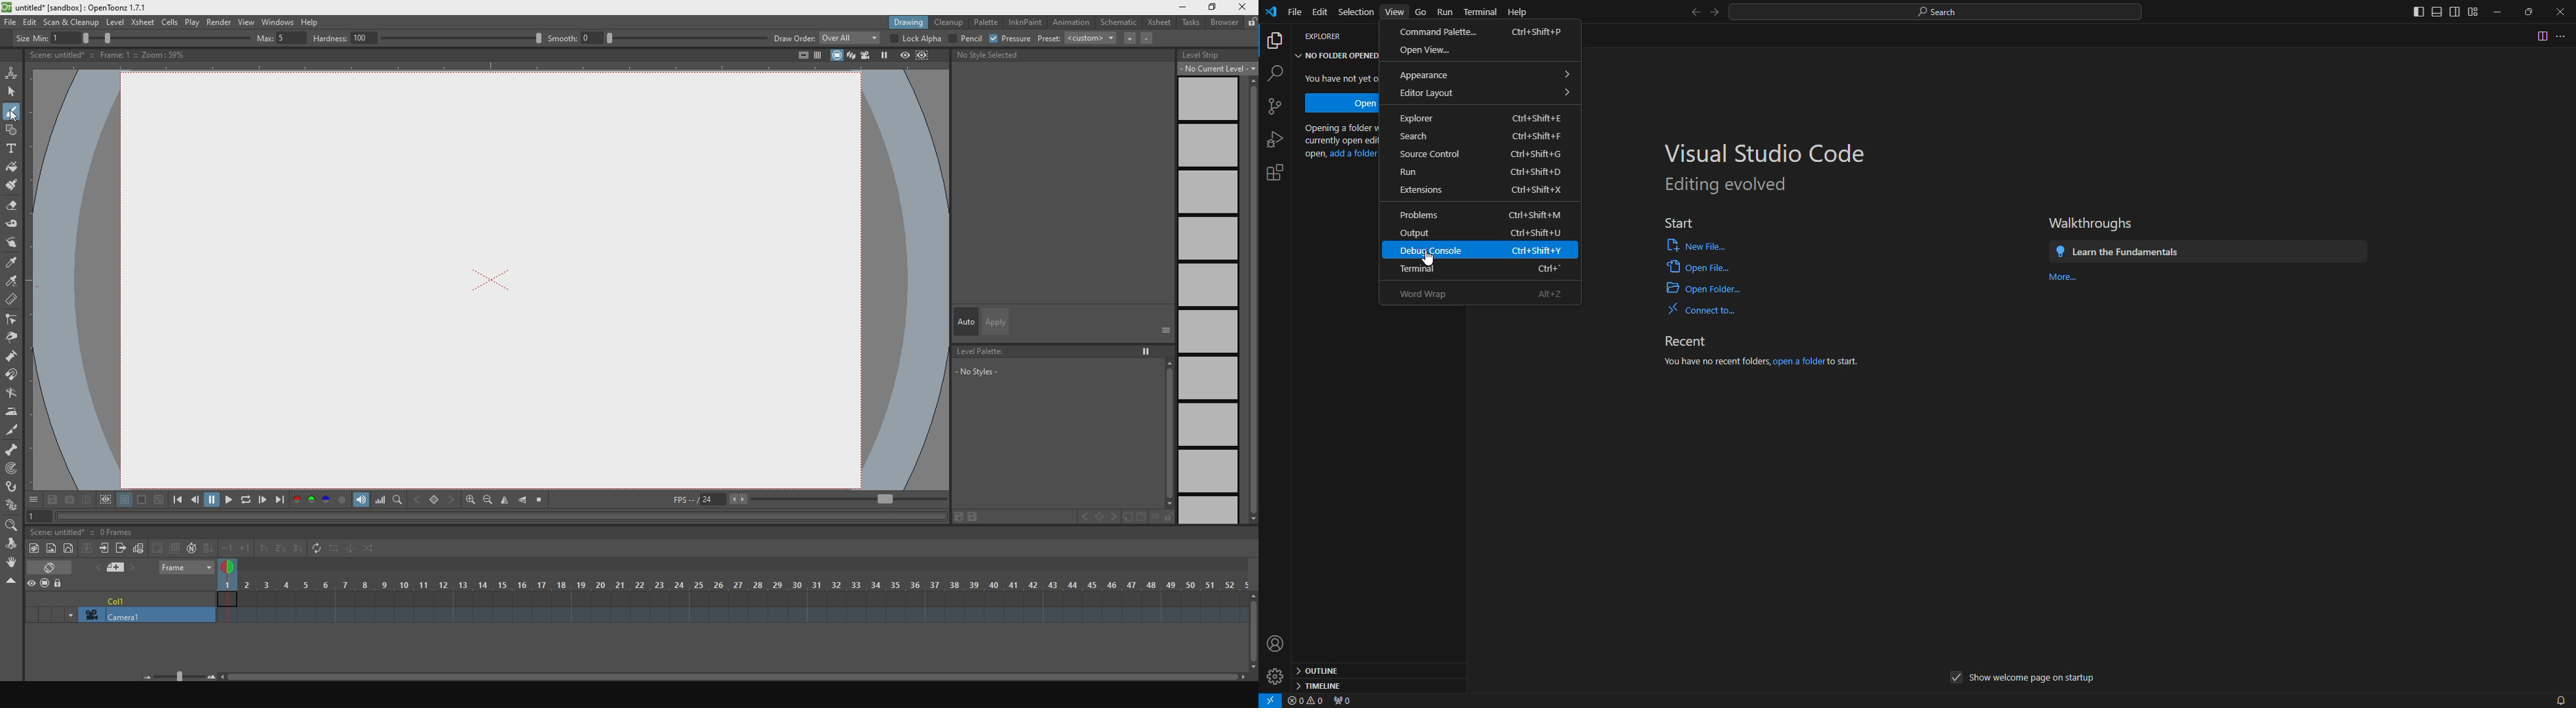  Describe the element at coordinates (1326, 685) in the screenshot. I see `timeline` at that location.